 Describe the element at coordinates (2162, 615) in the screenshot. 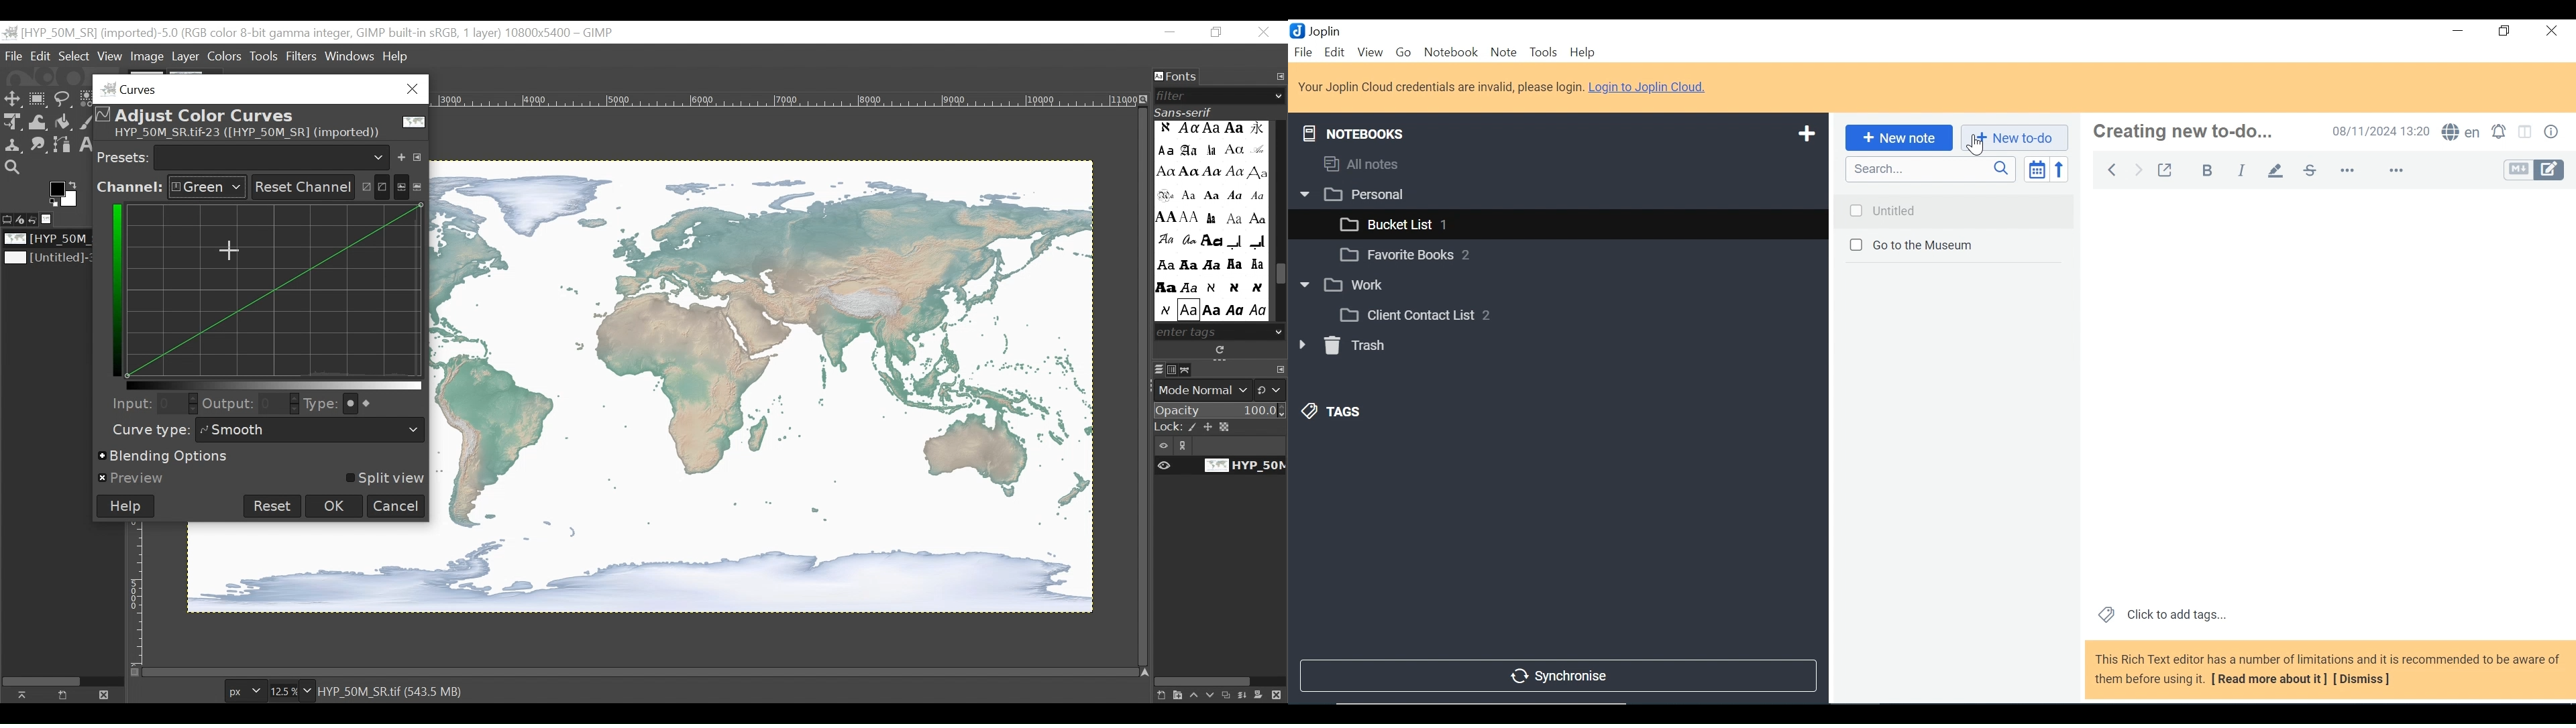

I see `Click to add tags` at that location.